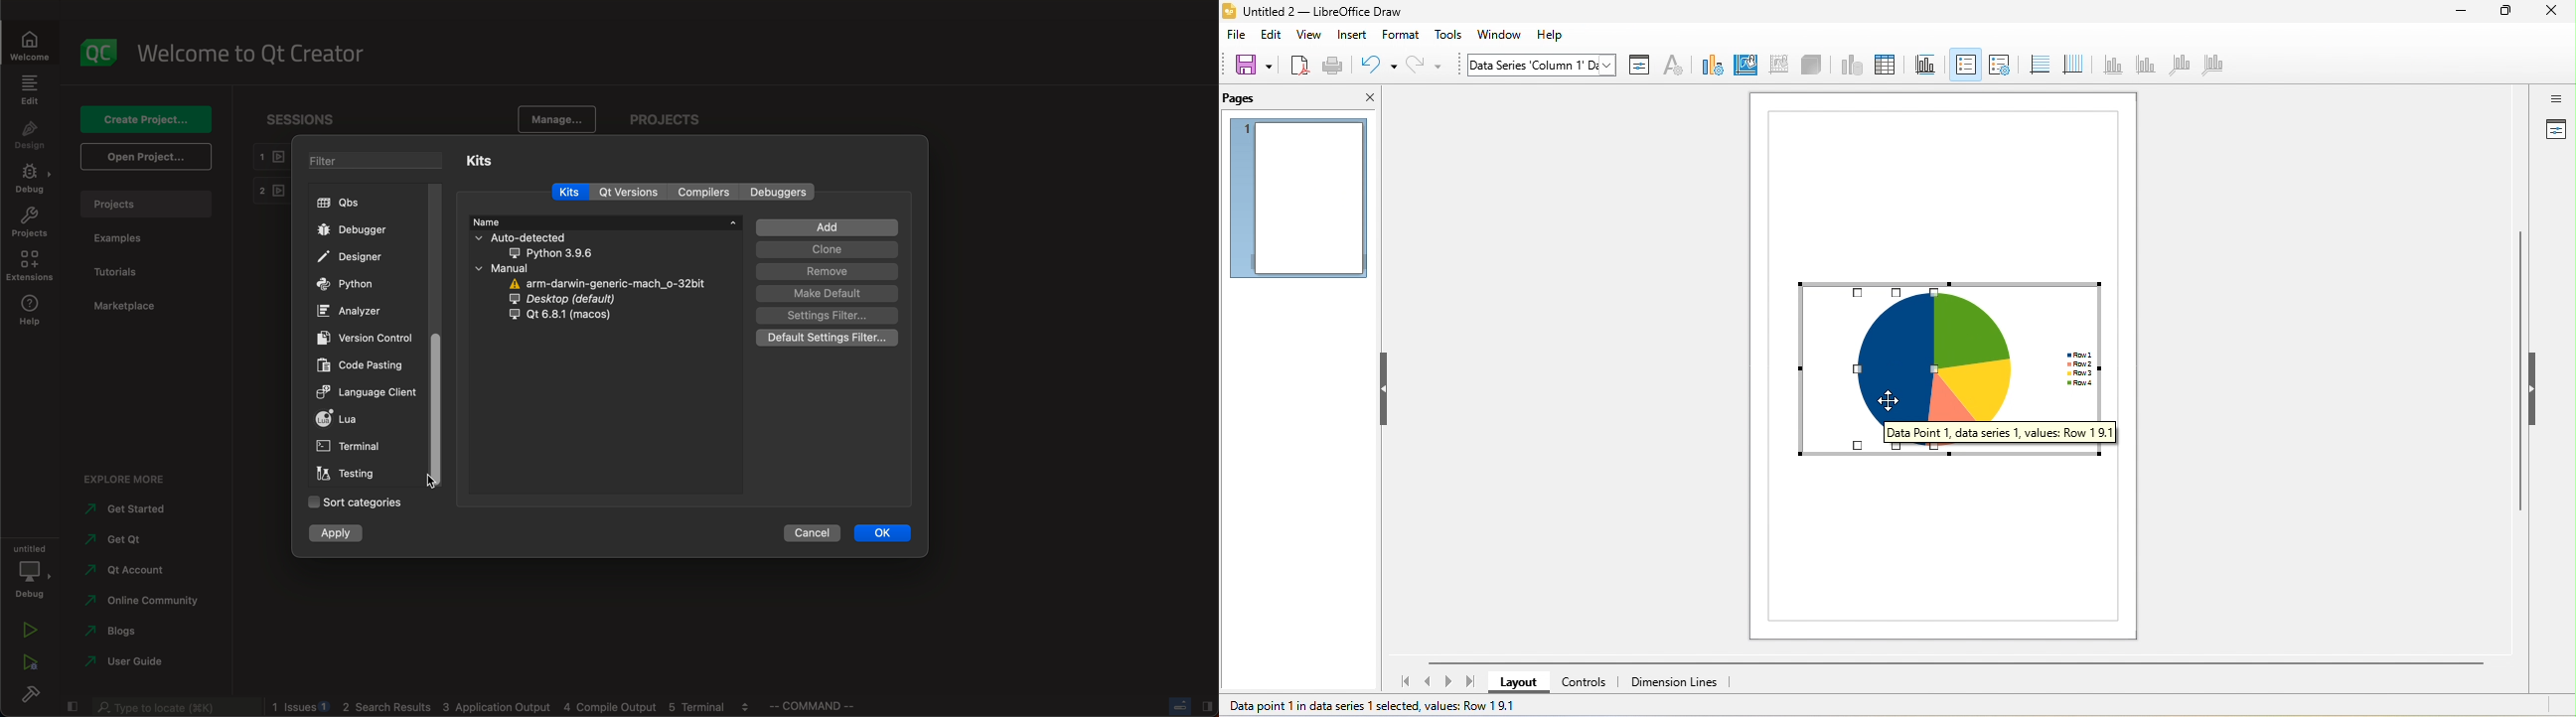 The width and height of the screenshot is (2576, 728). What do you see at coordinates (1555, 35) in the screenshot?
I see `help` at bounding box center [1555, 35].